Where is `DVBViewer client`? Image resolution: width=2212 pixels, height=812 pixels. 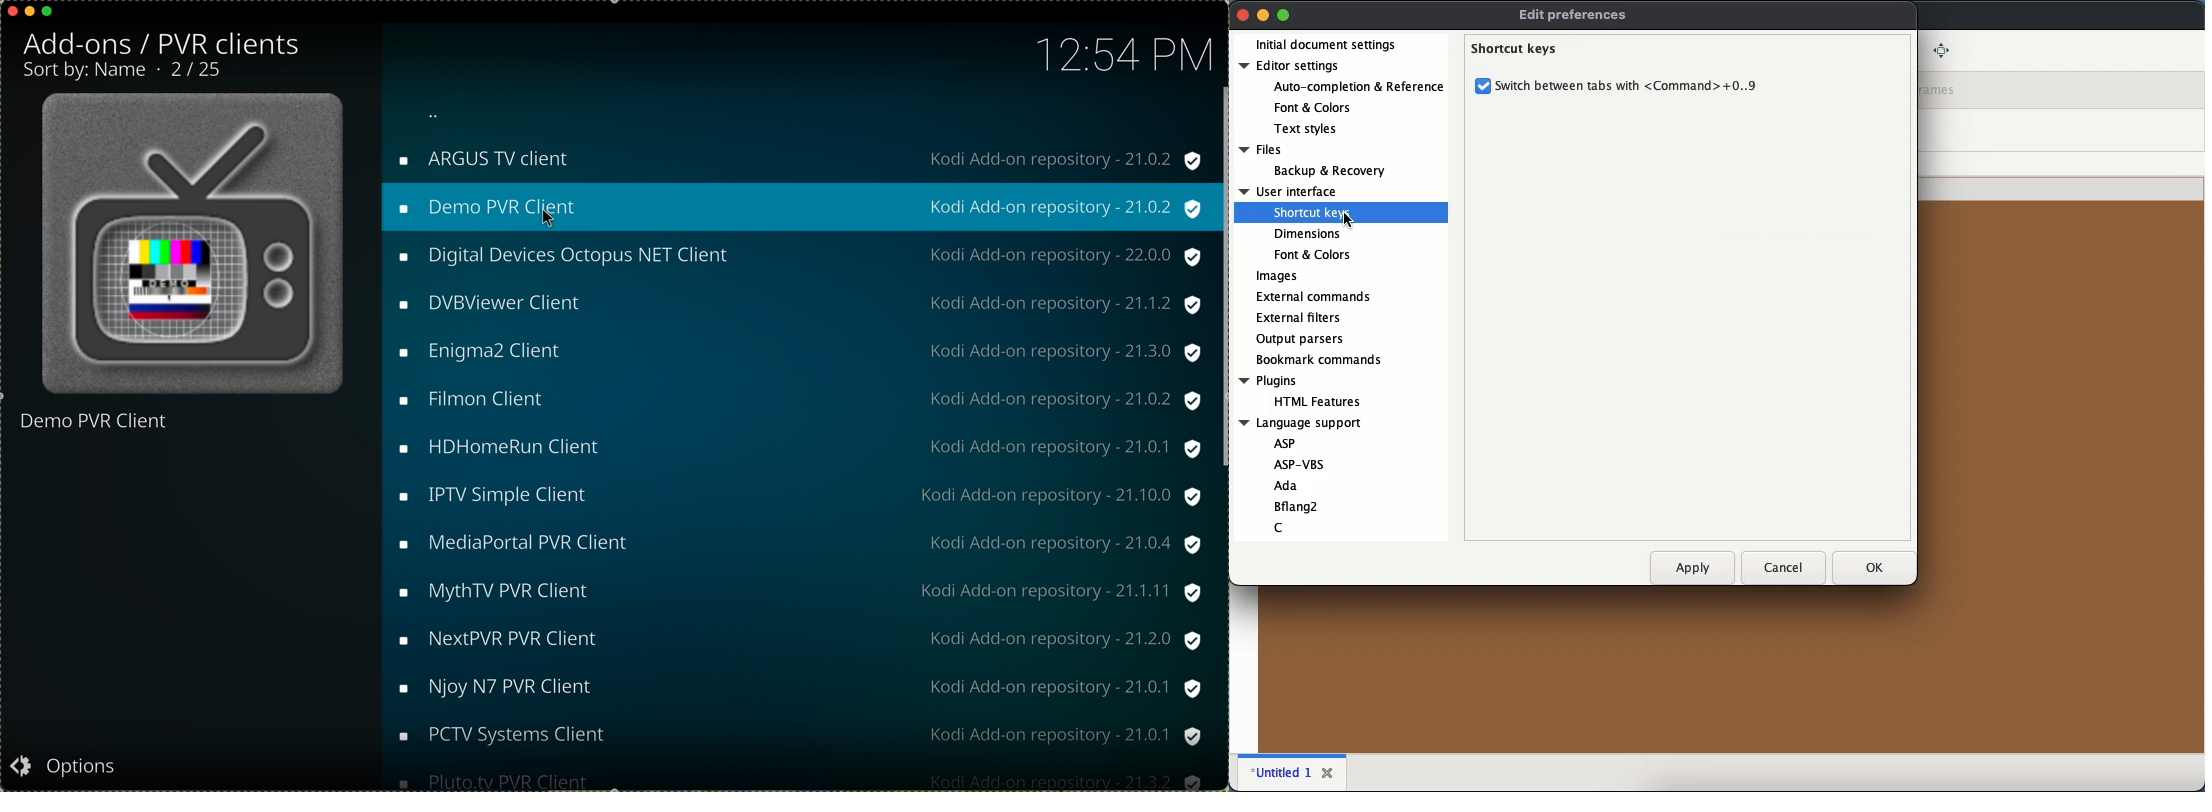
DVBViewer client is located at coordinates (517, 305).